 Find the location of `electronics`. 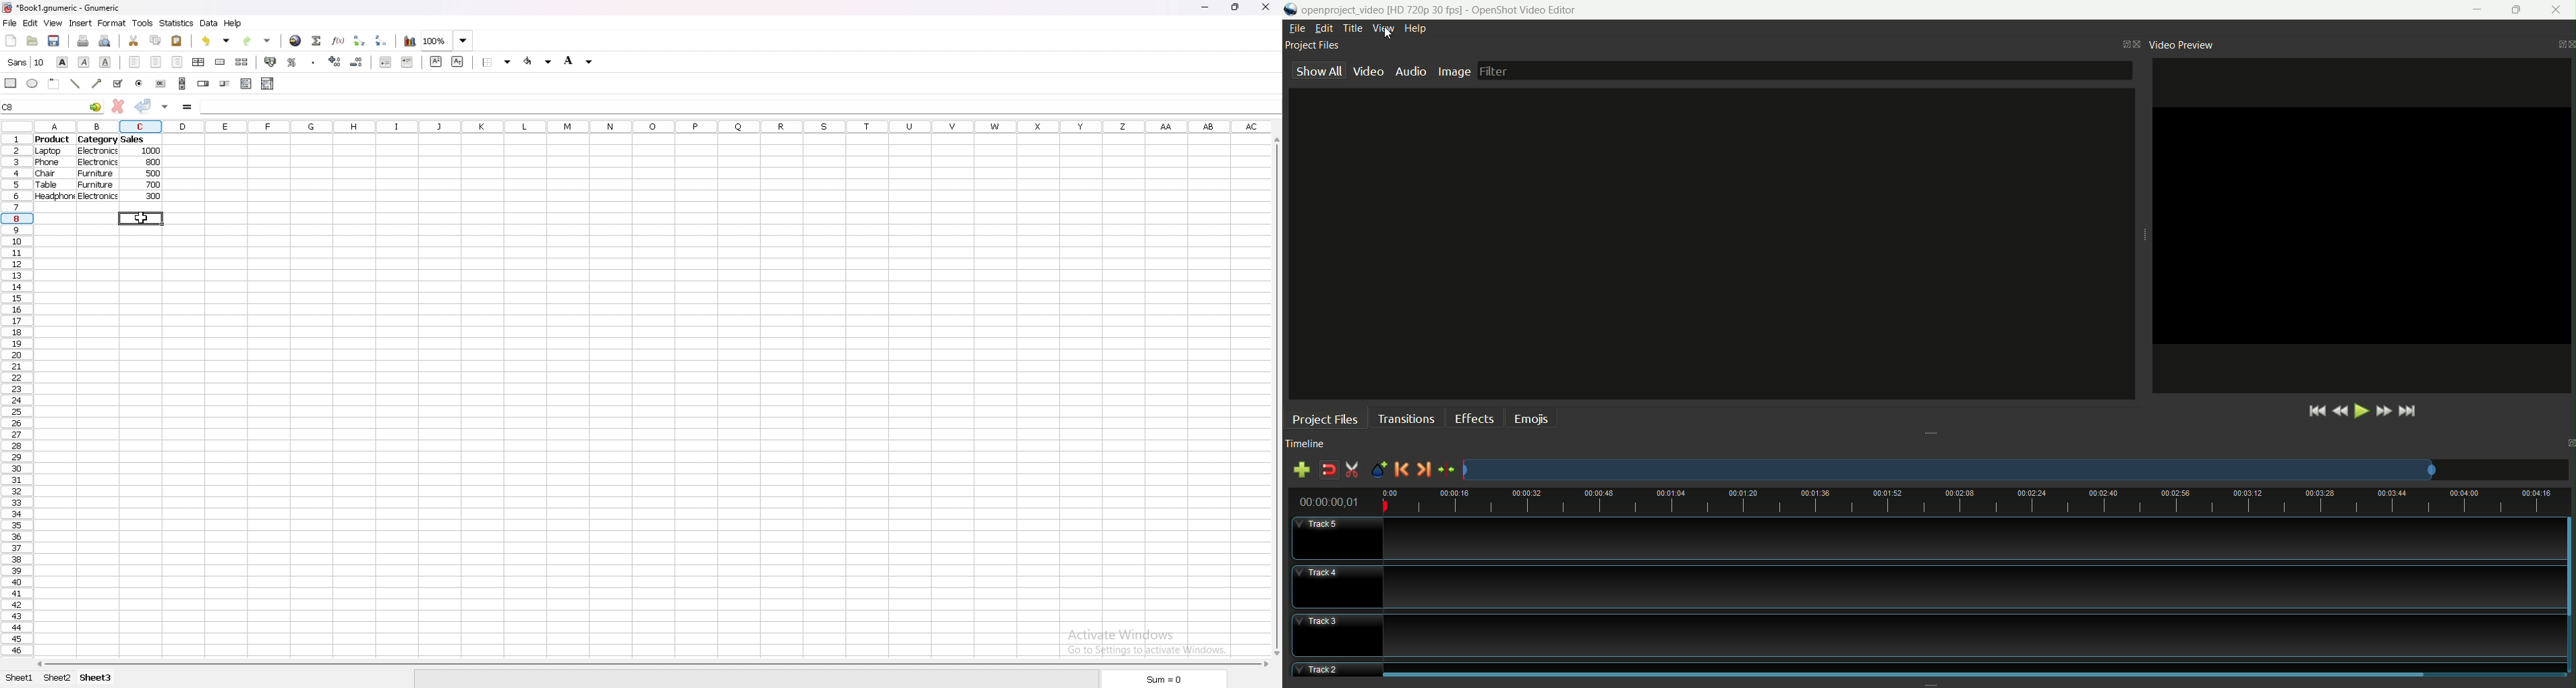

electronics is located at coordinates (99, 198).